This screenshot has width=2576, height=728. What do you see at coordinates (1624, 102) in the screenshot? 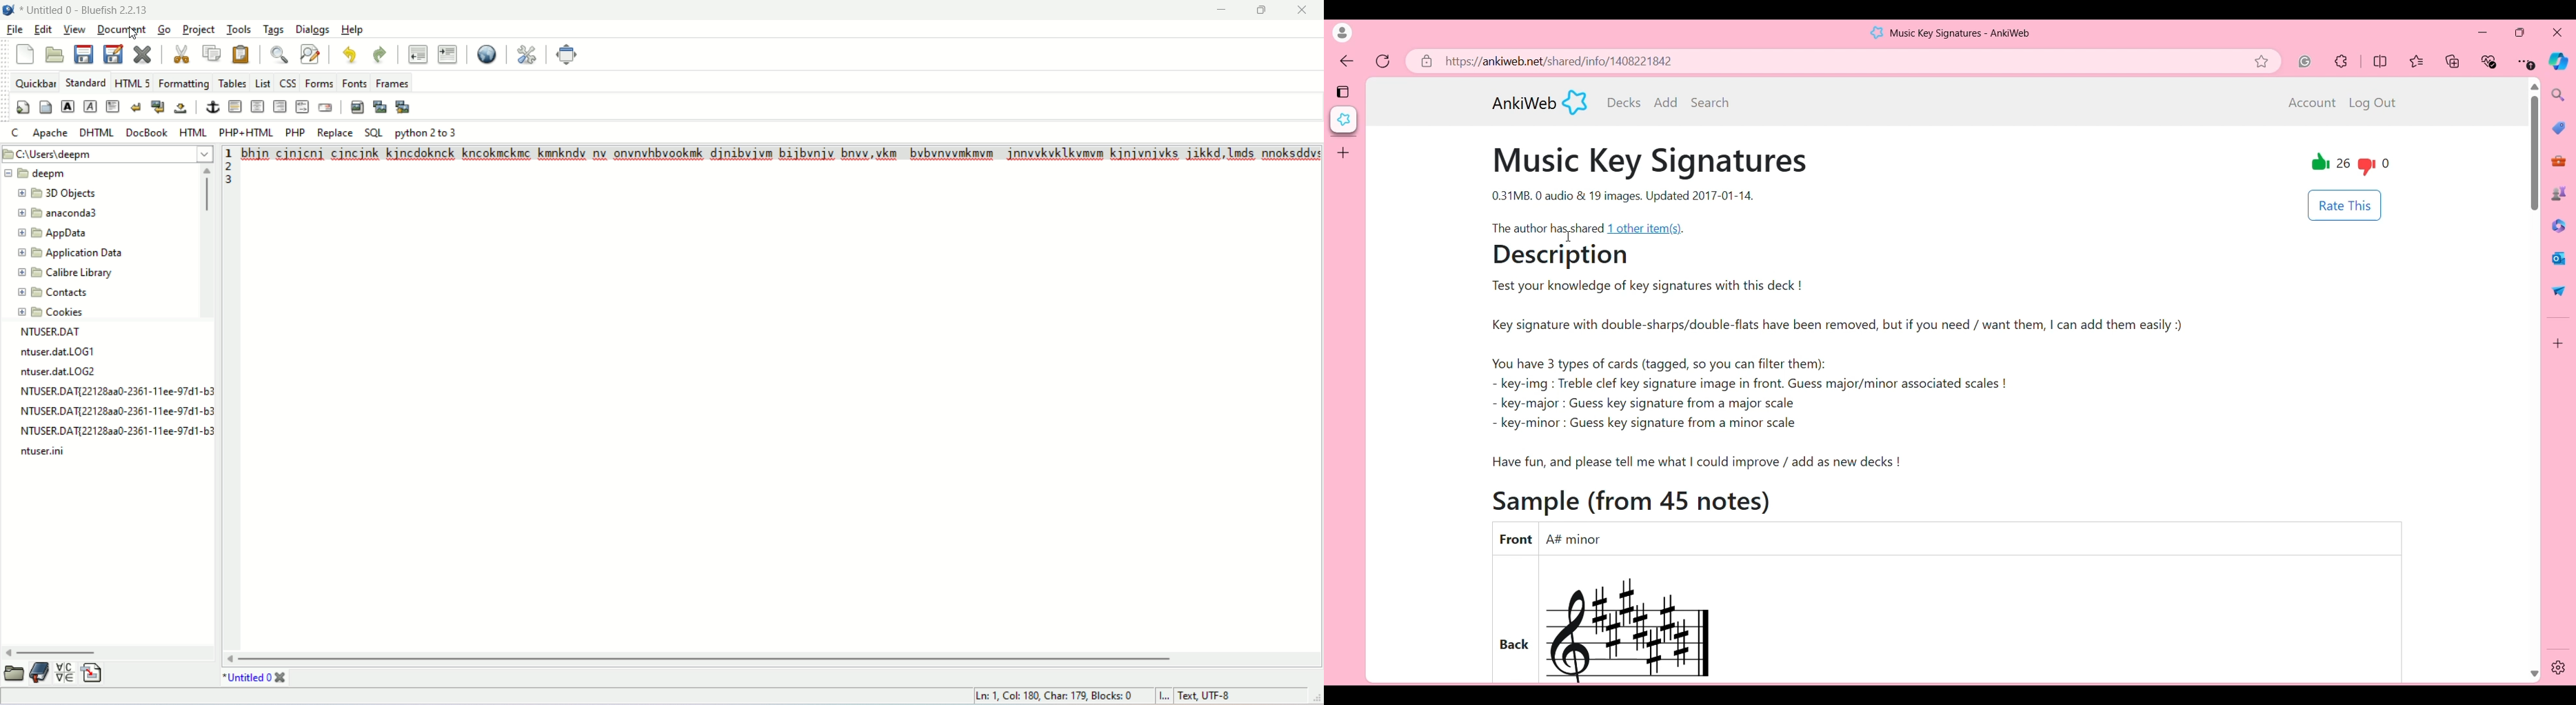
I see `Decks` at bounding box center [1624, 102].